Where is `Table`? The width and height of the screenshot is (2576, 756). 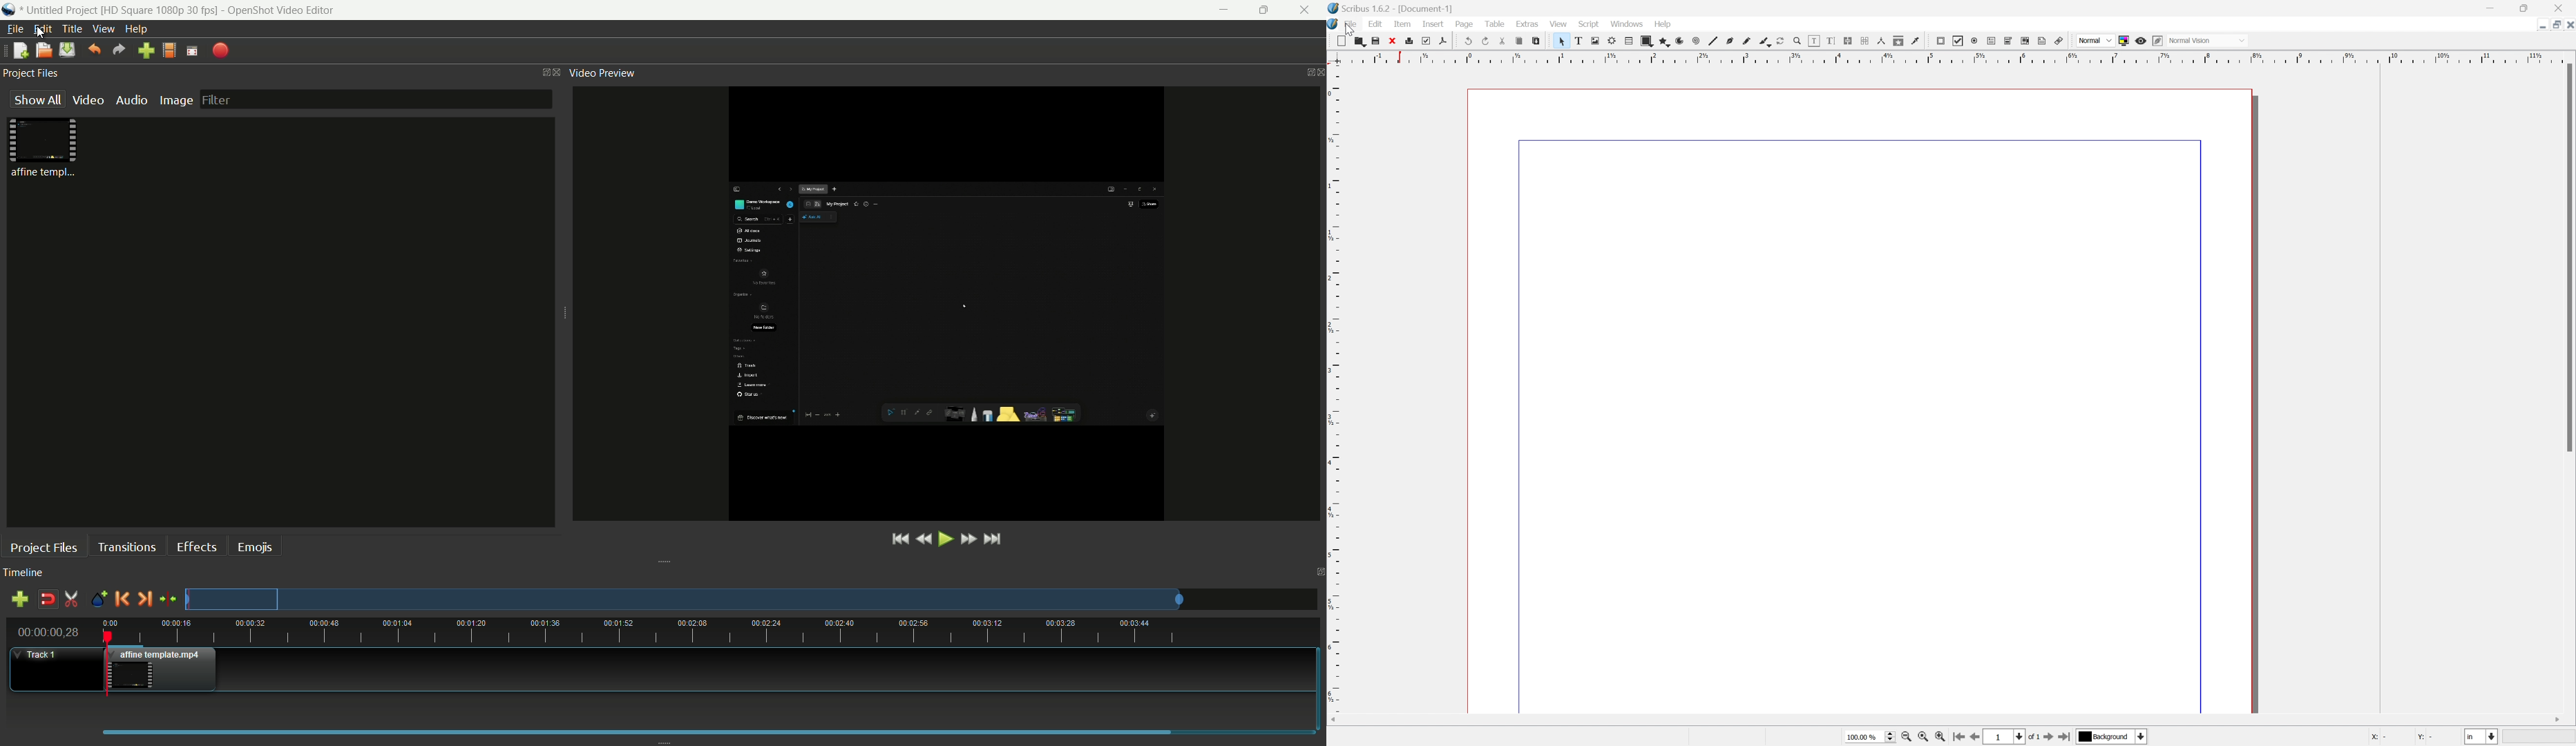 Table is located at coordinates (1498, 25).